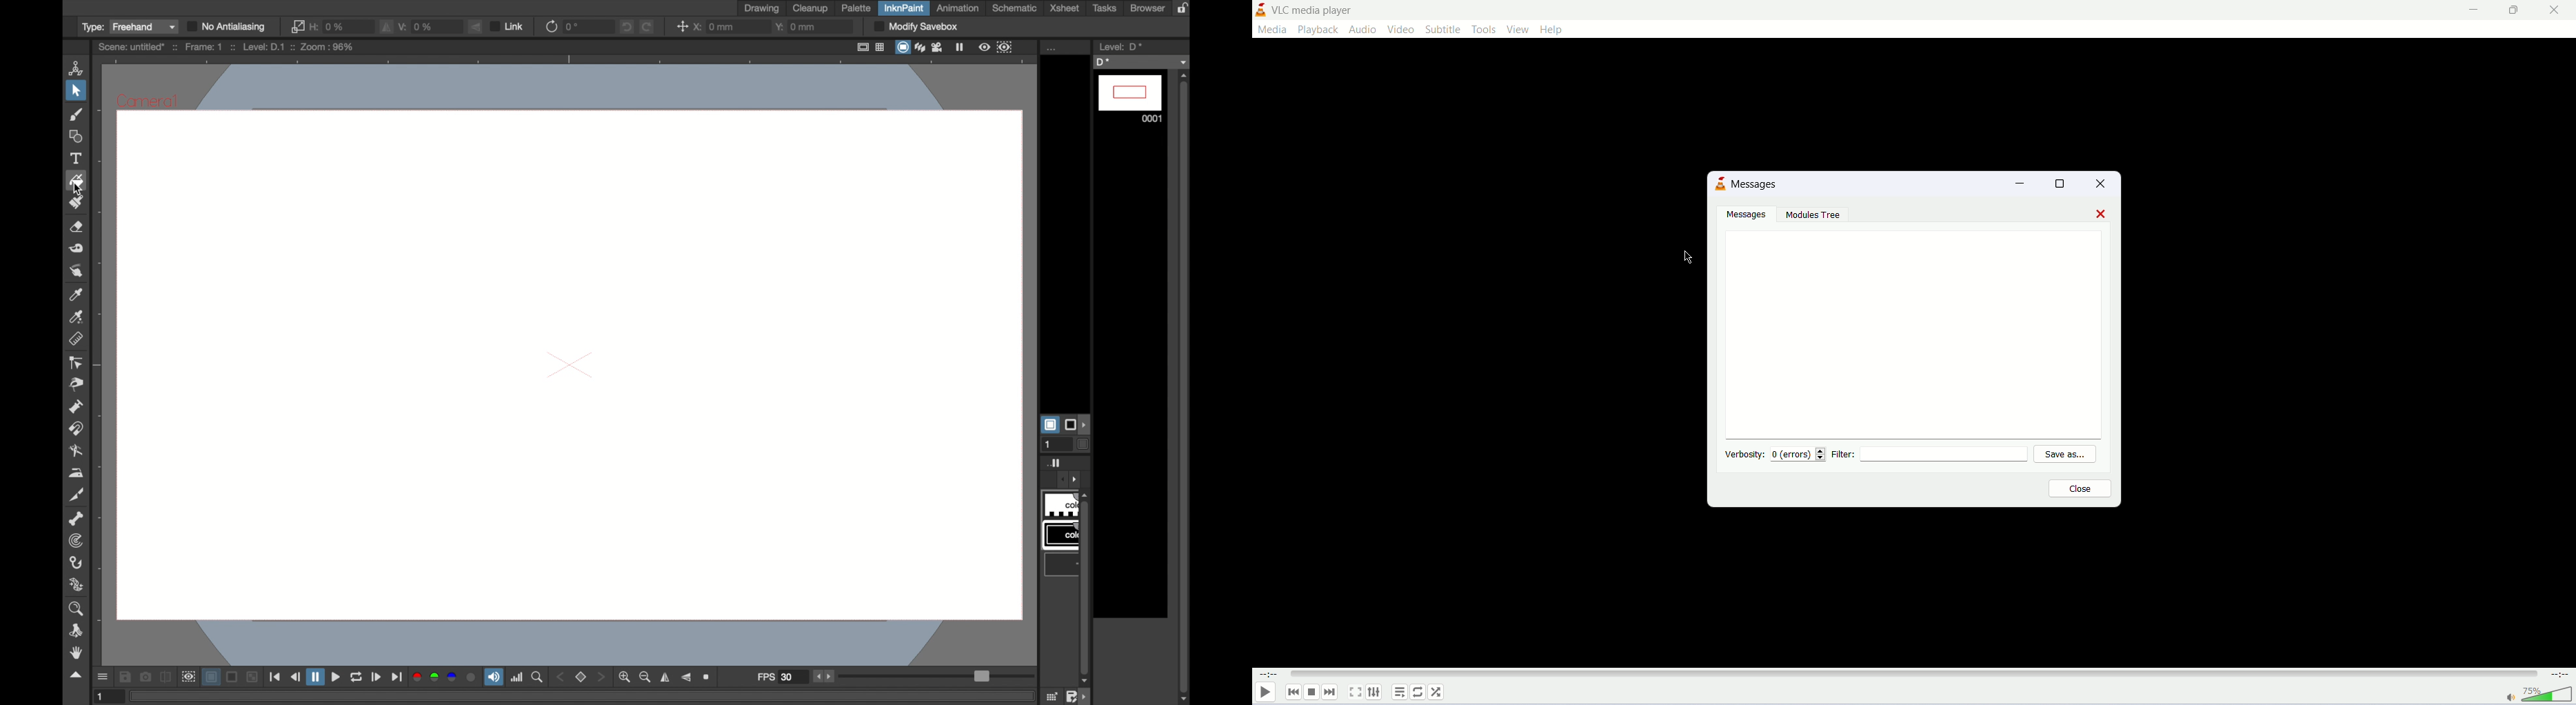 This screenshot has width=2576, height=728. Describe the element at coordinates (2515, 13) in the screenshot. I see `maximize` at that location.